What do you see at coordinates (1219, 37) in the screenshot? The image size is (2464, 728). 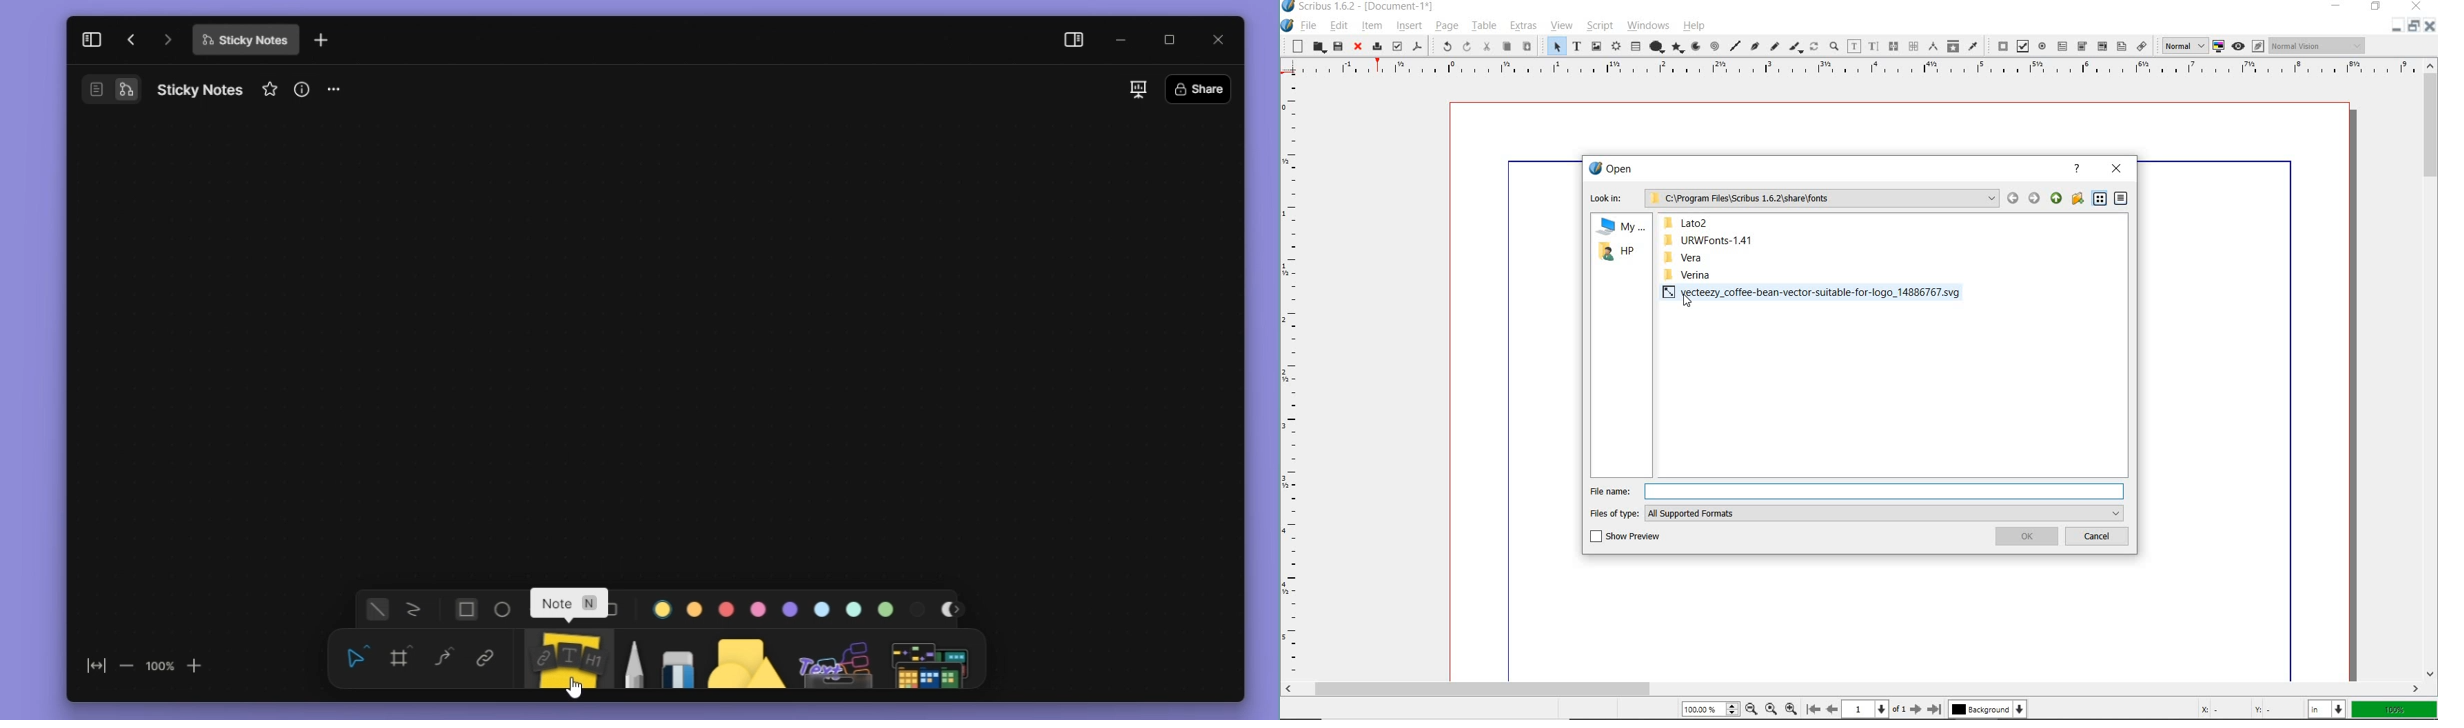 I see `close` at bounding box center [1219, 37].